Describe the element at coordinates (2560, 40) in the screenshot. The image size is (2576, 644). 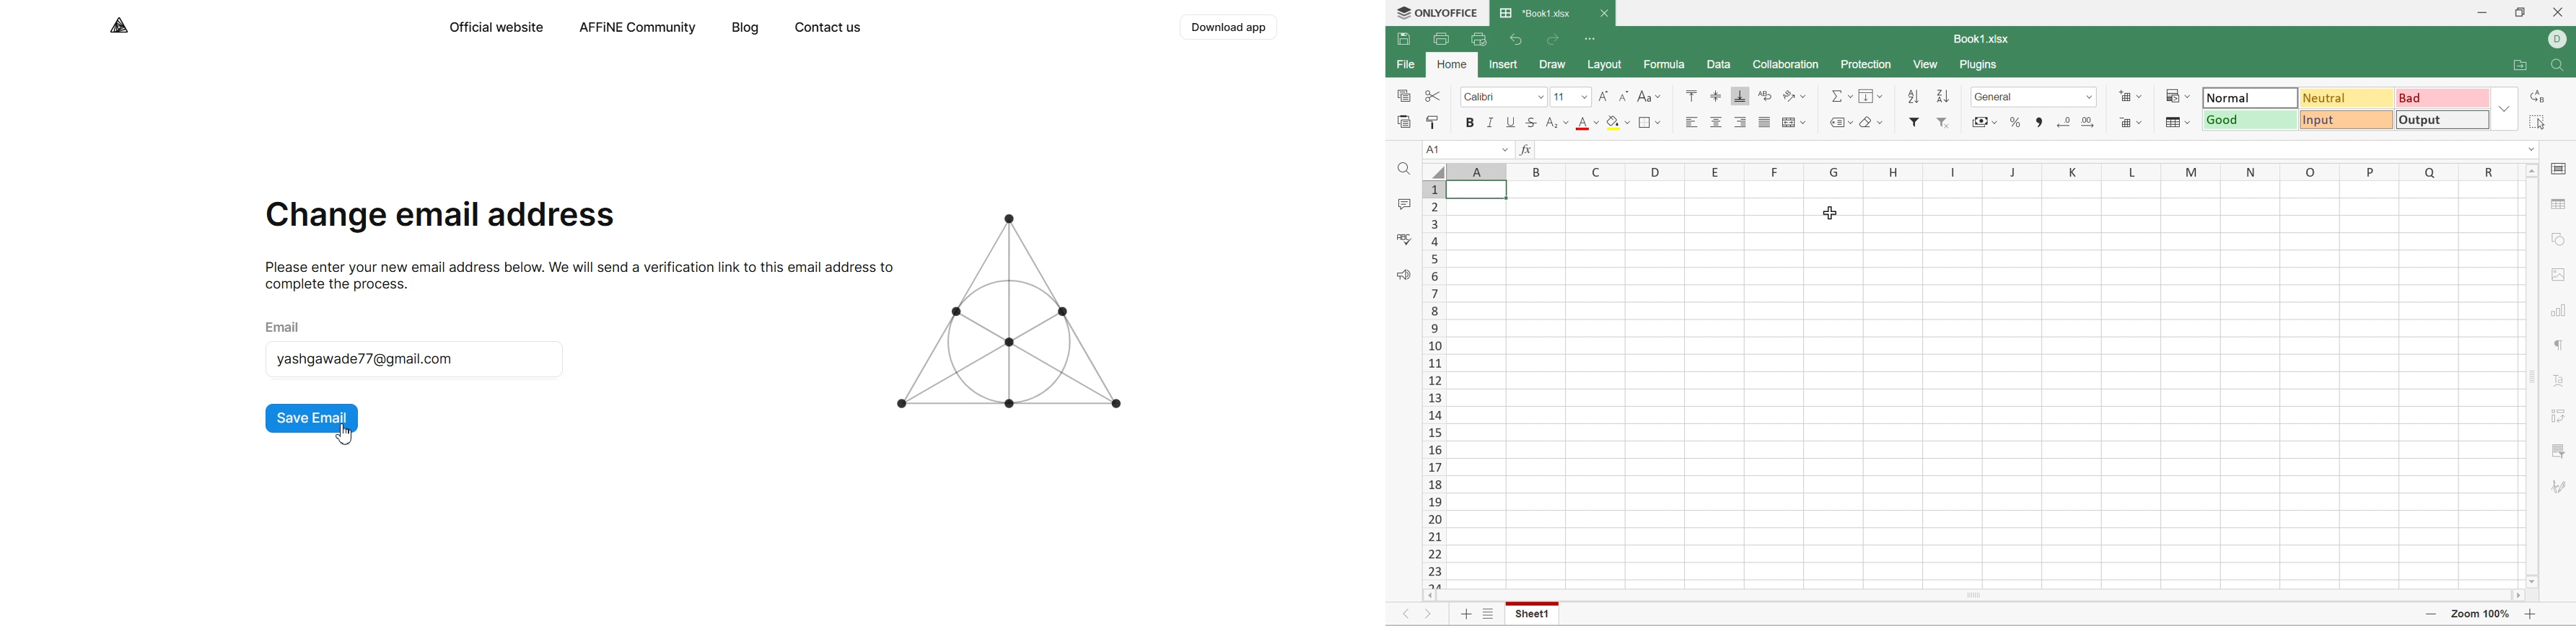
I see `DELL` at that location.